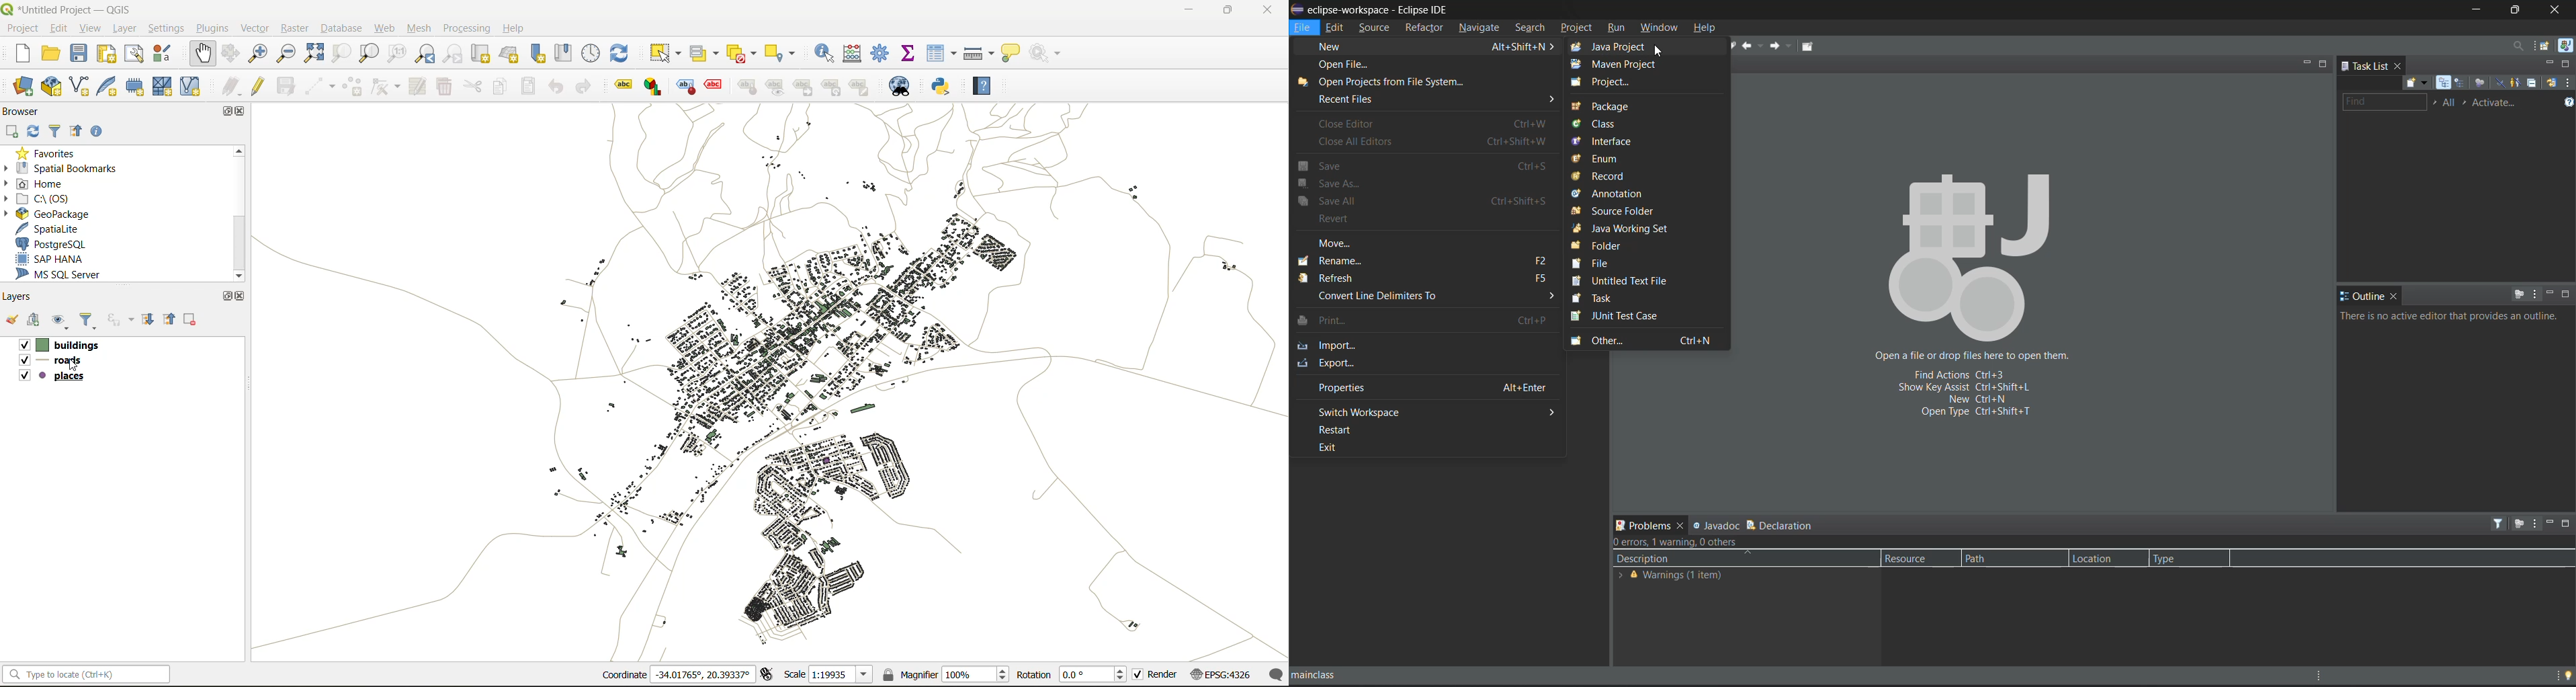  I want to click on move, so click(1352, 242).